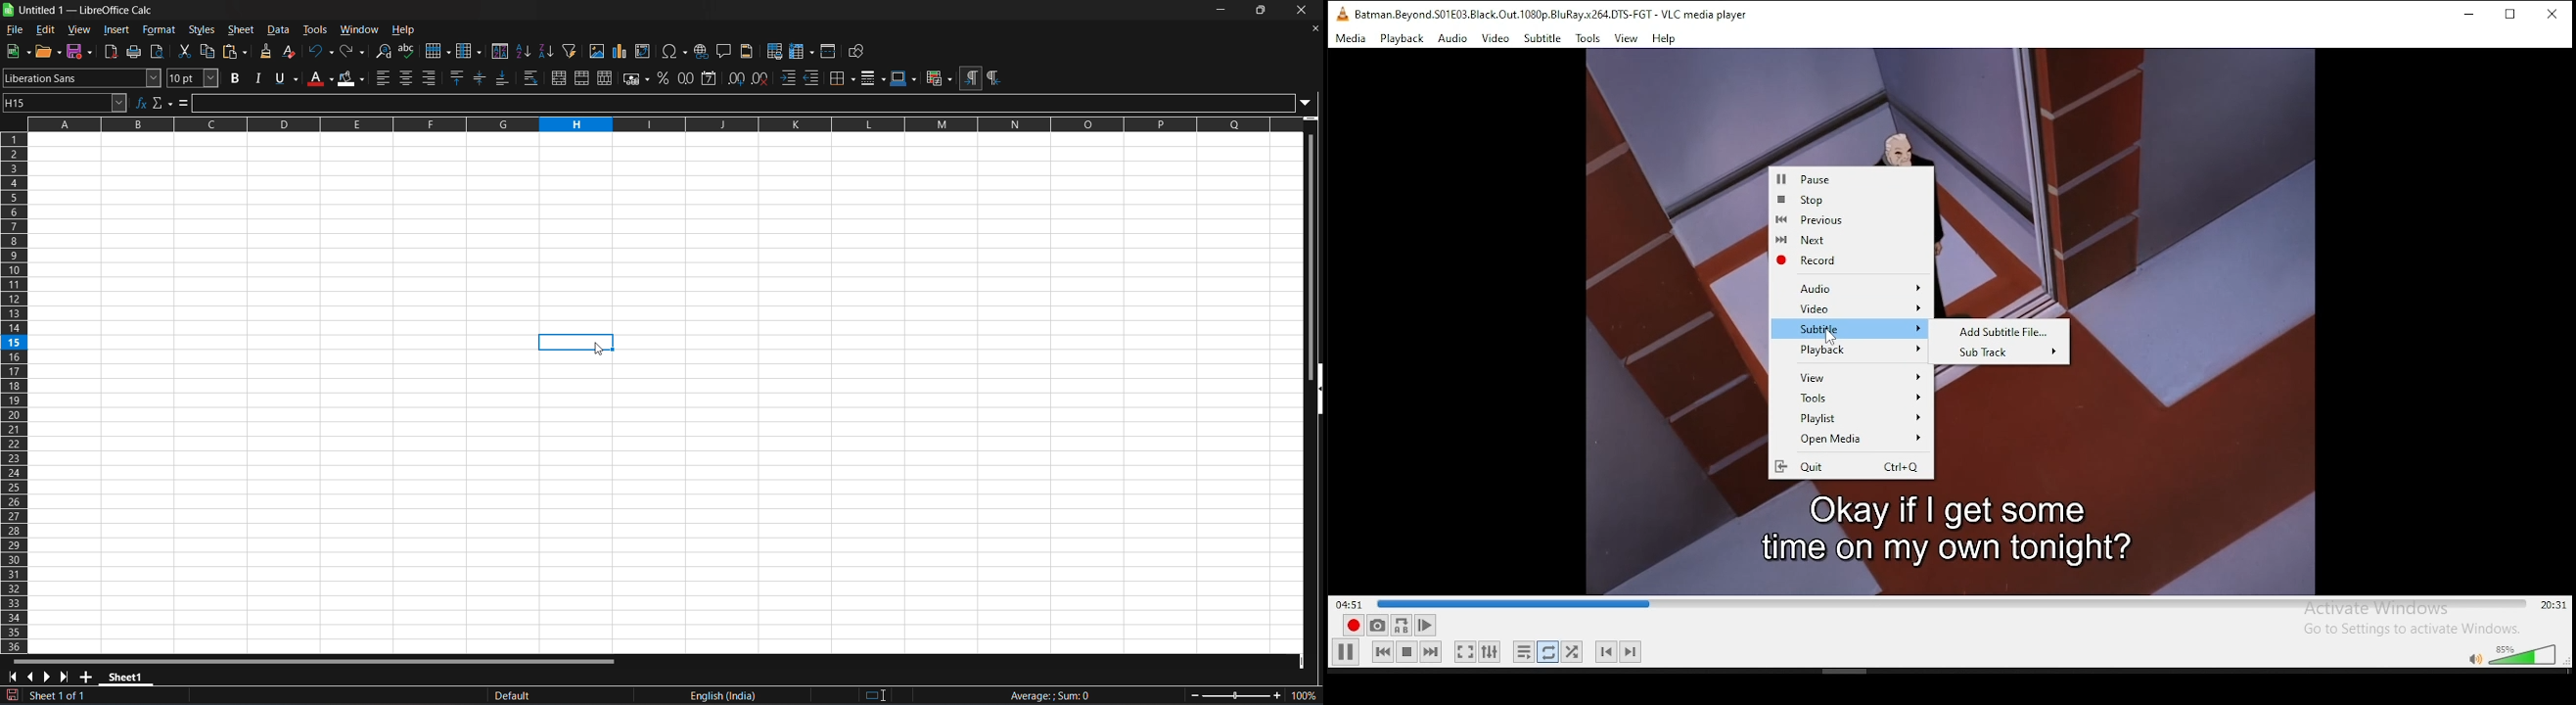 The height and width of the screenshot is (728, 2576). What do you see at coordinates (141, 102) in the screenshot?
I see `function wizard` at bounding box center [141, 102].